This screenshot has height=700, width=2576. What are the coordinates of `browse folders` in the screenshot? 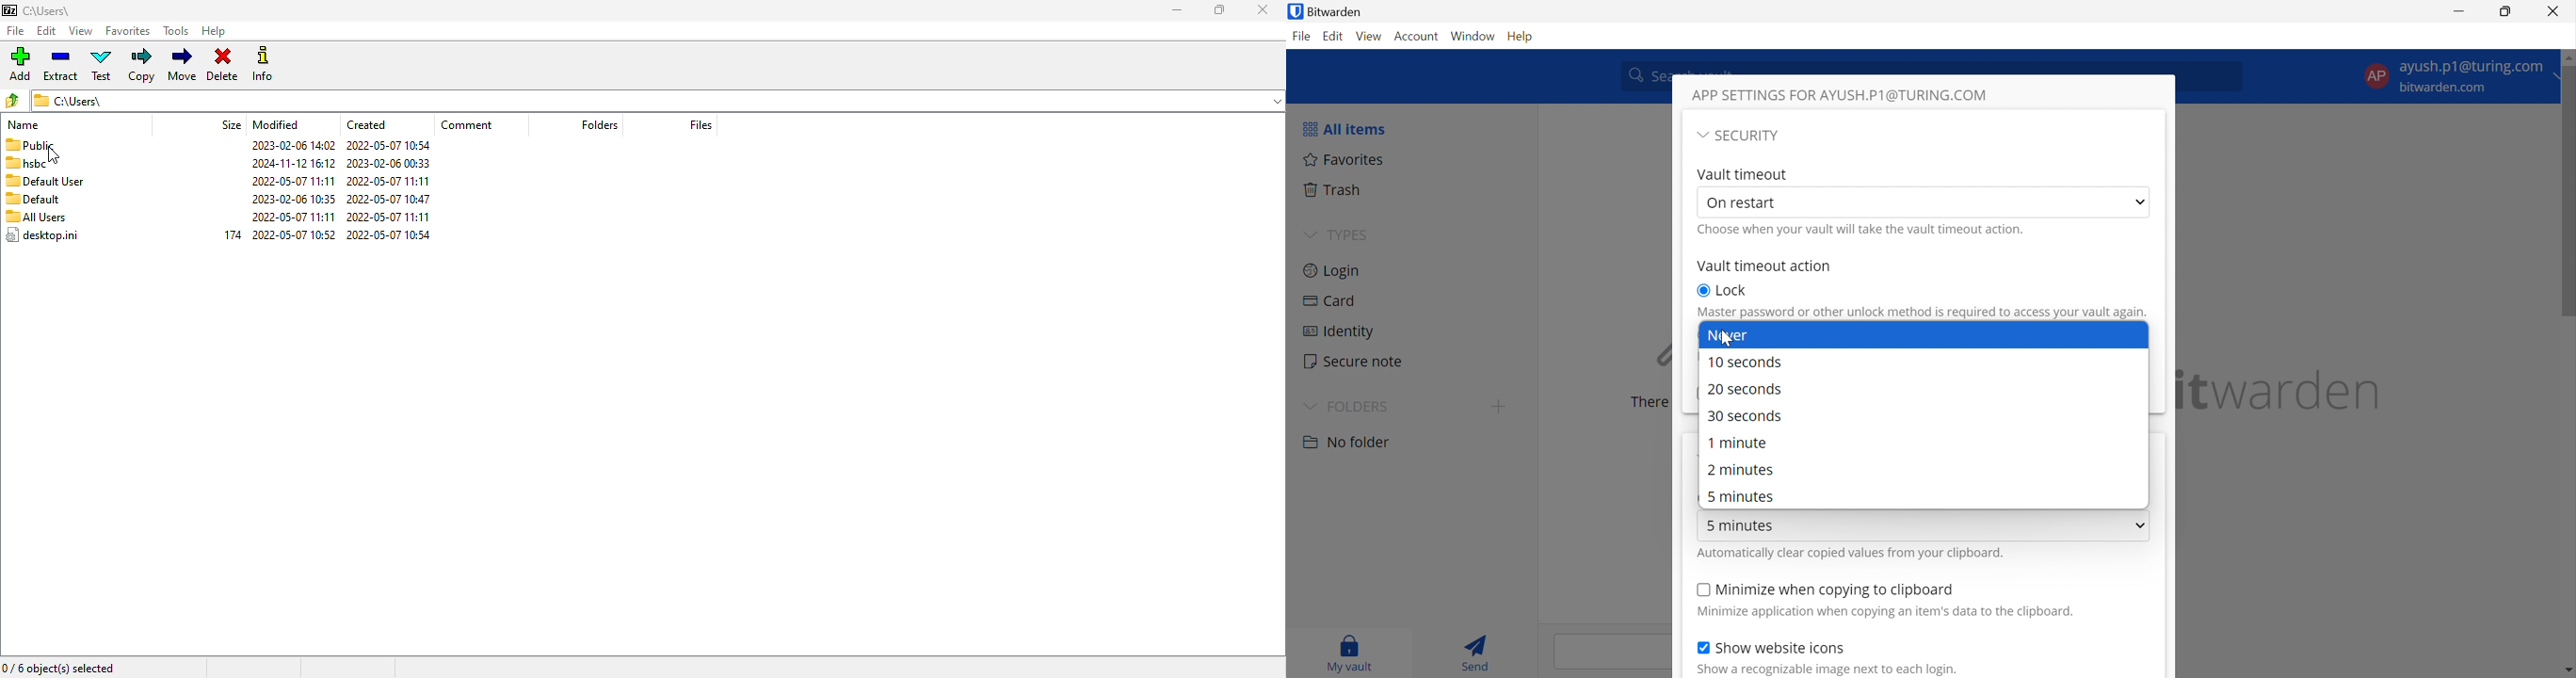 It's located at (10, 100).